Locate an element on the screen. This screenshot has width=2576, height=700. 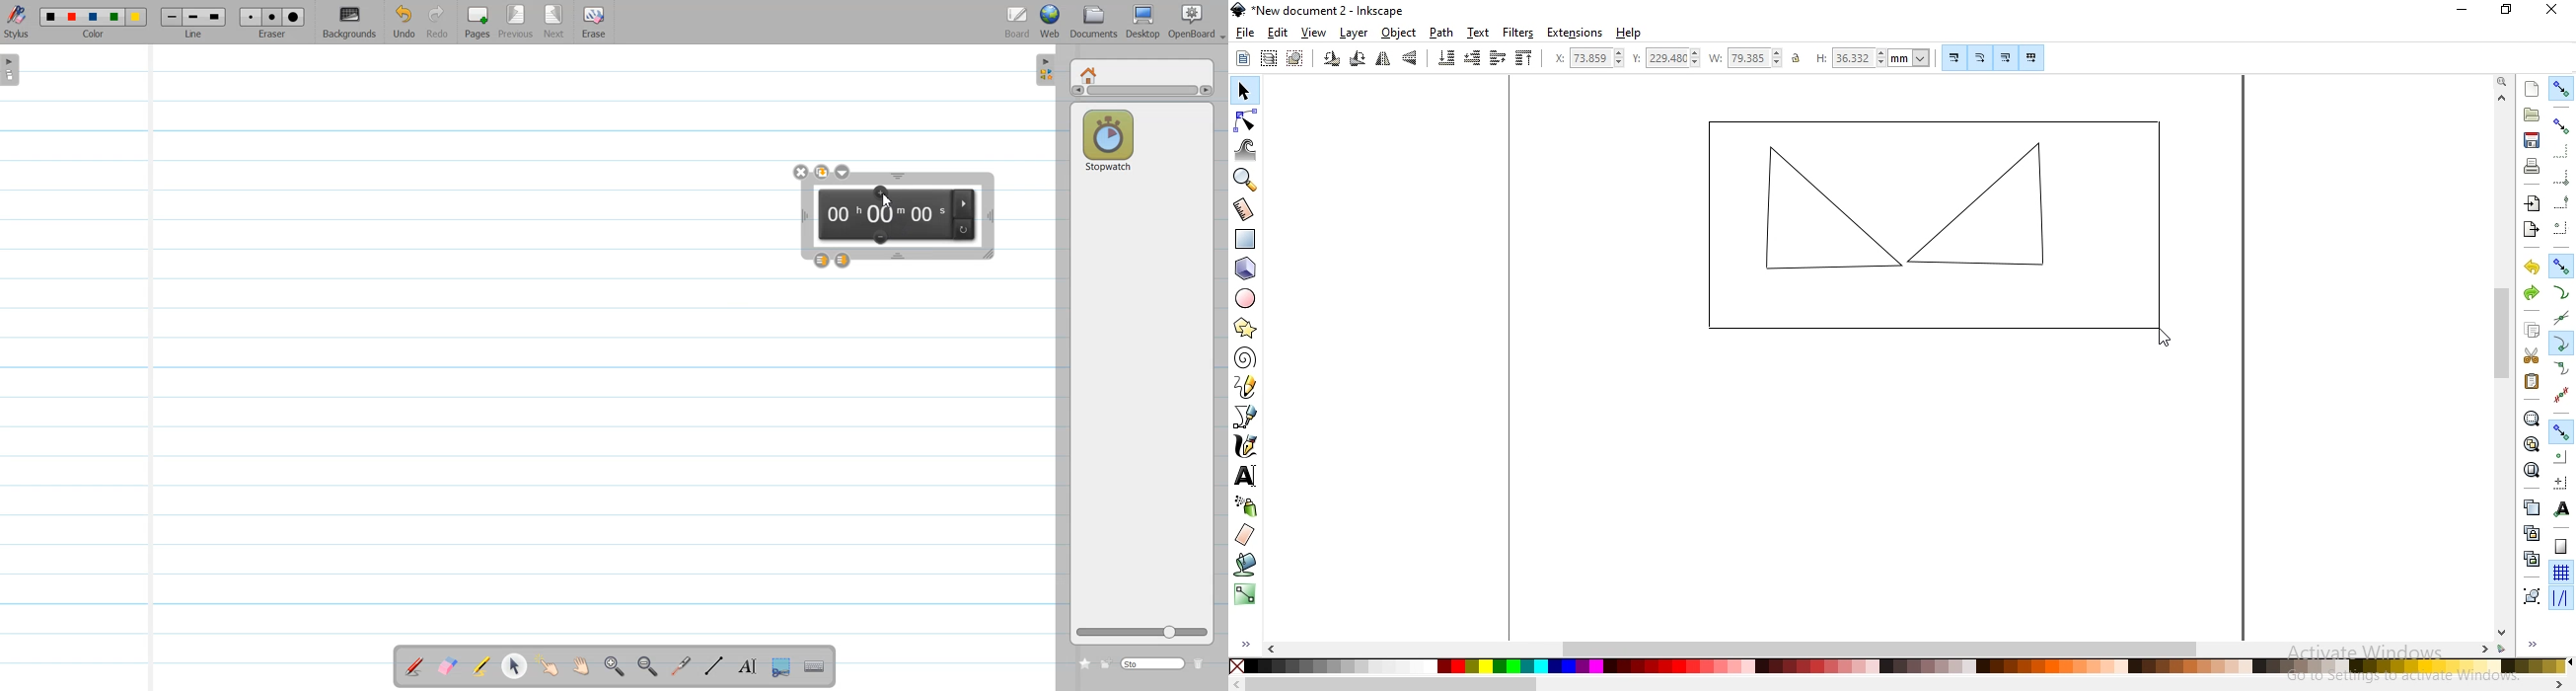
layer is located at coordinates (1355, 33).